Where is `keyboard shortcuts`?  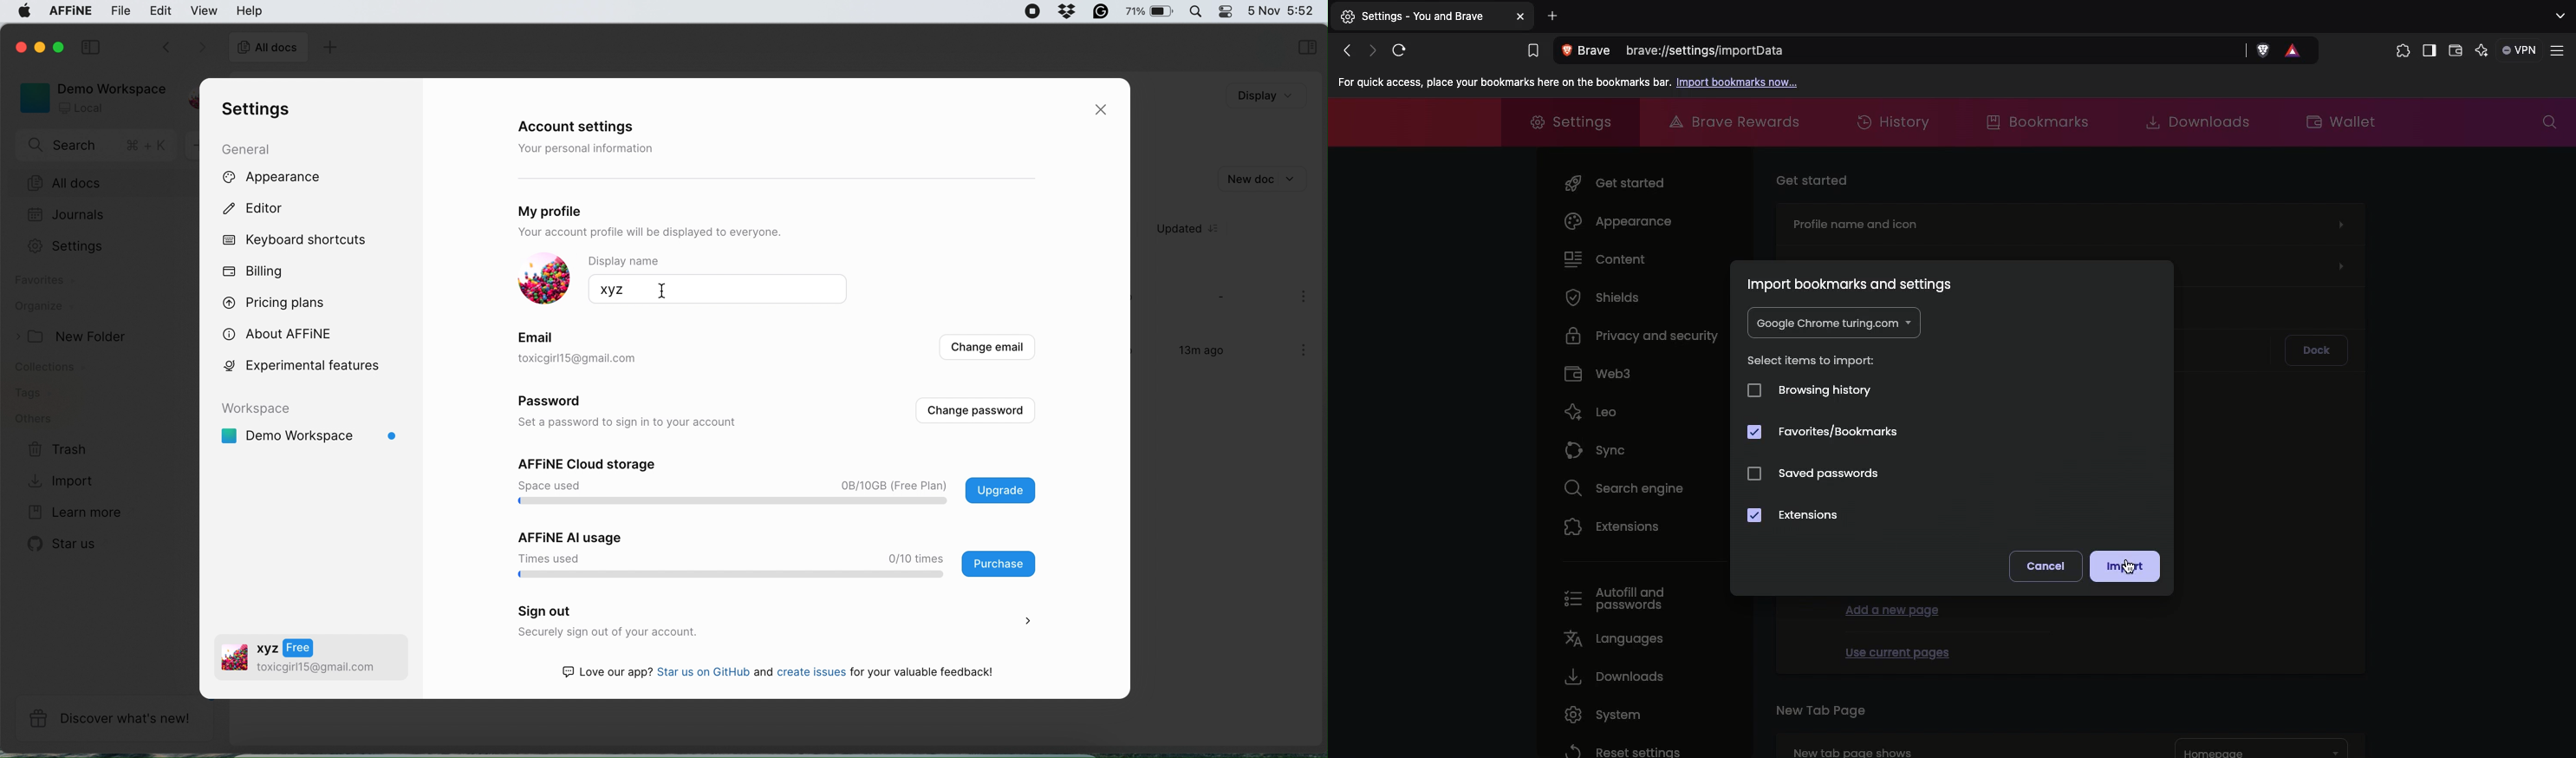
keyboard shortcuts is located at coordinates (299, 240).